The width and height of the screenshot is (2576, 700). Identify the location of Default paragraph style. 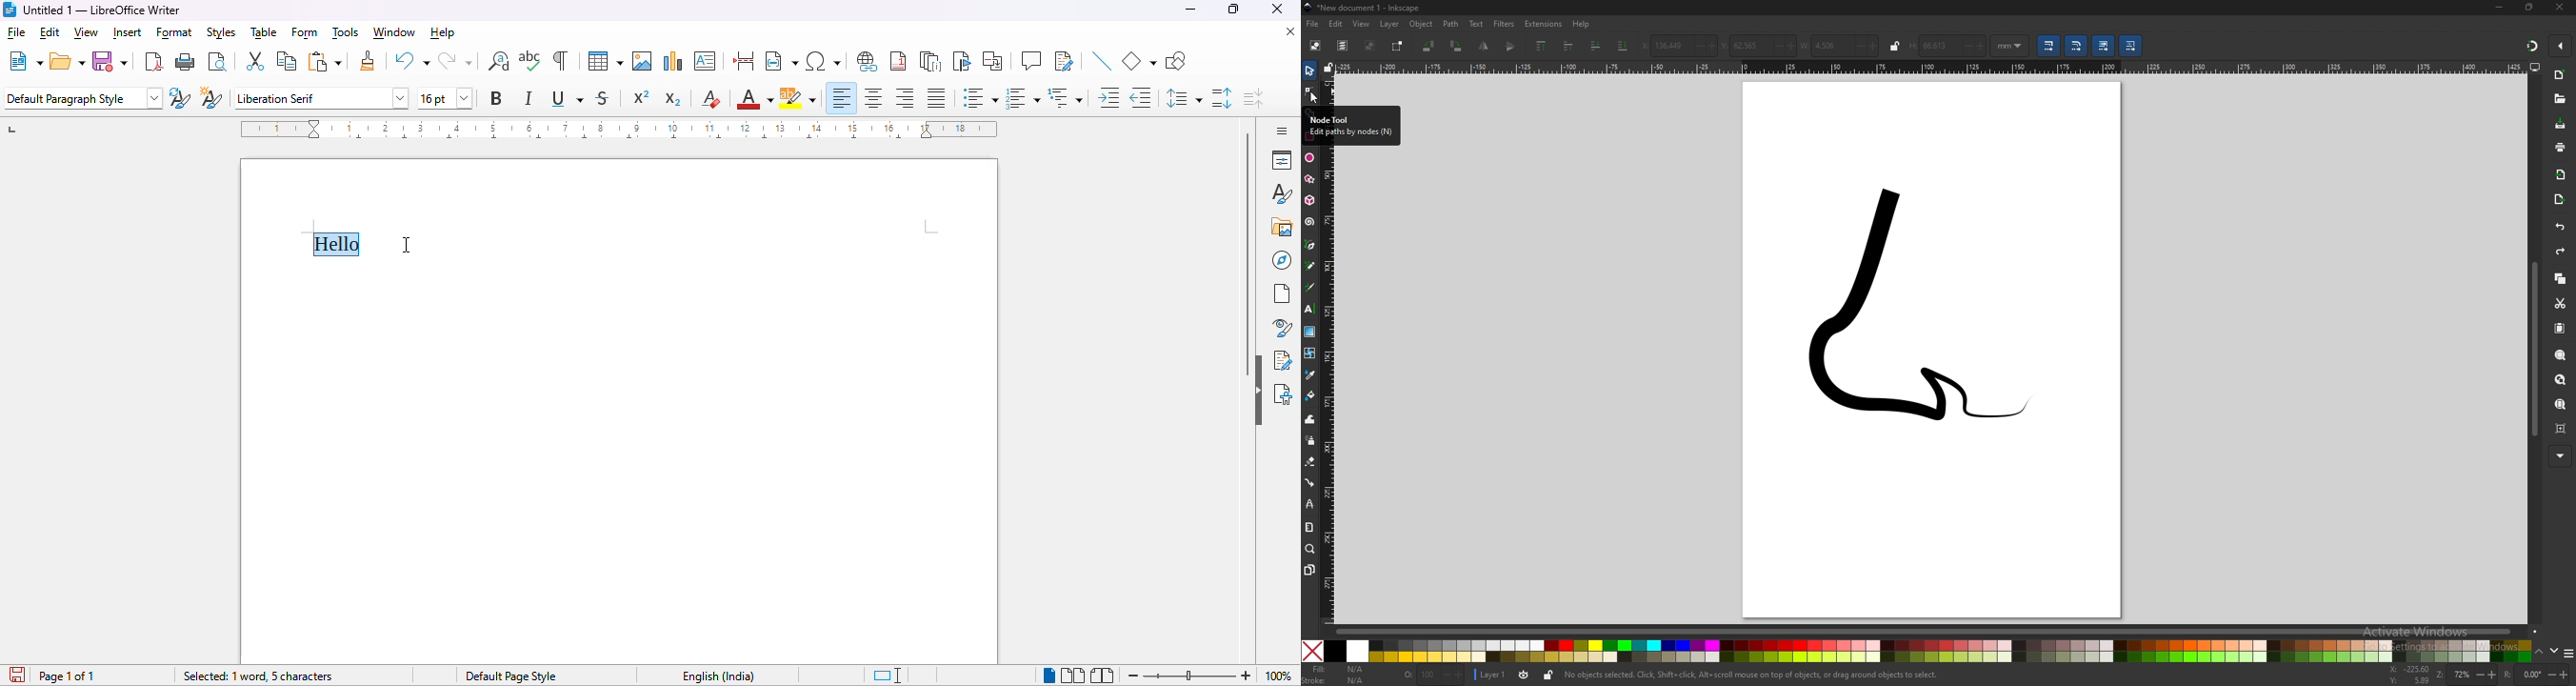
(83, 98).